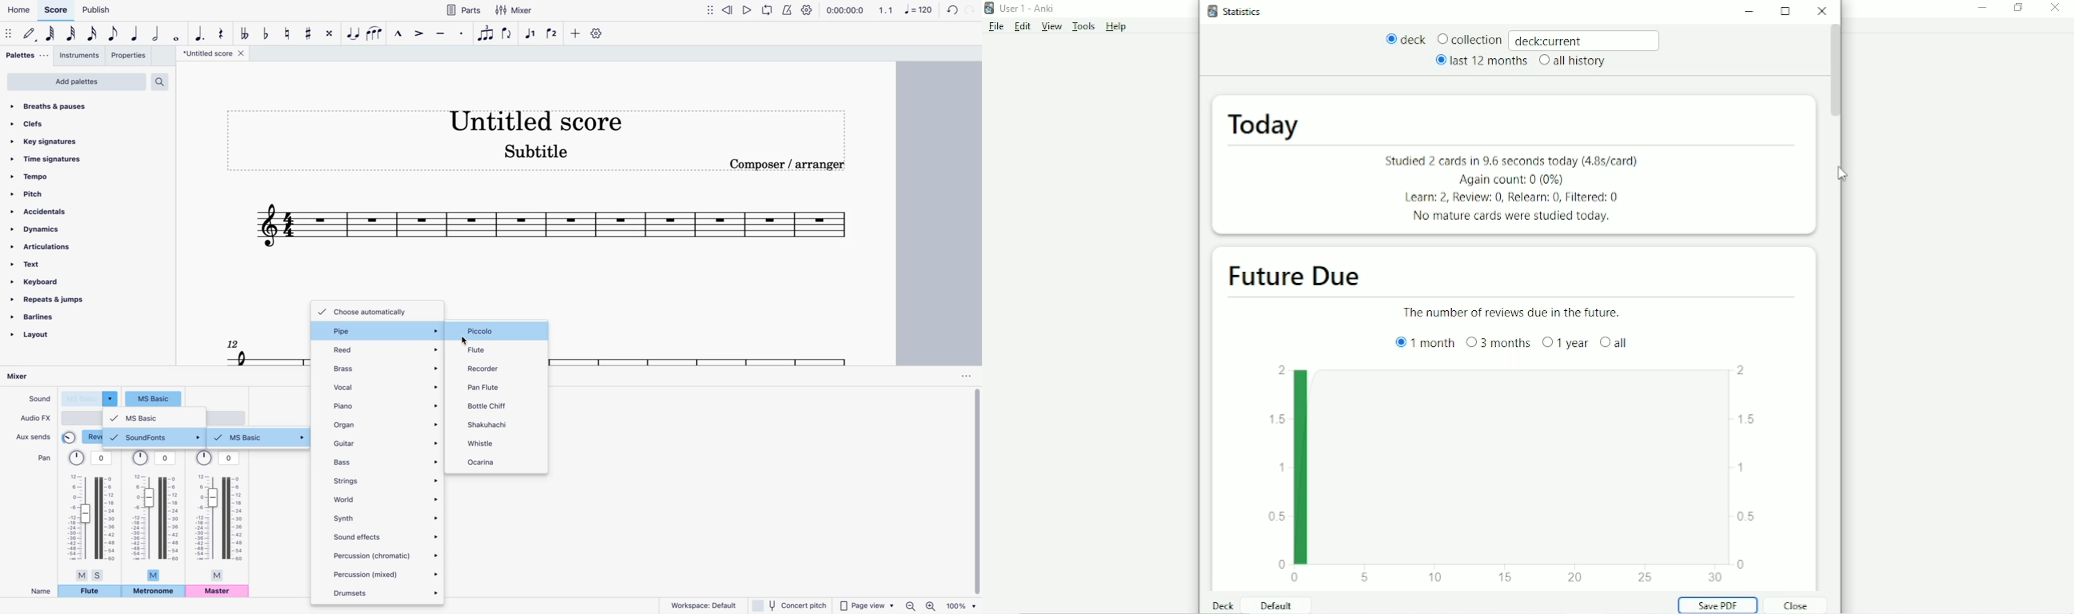 The width and height of the screenshot is (2100, 616). Describe the element at coordinates (98, 9) in the screenshot. I see `publish` at that location.